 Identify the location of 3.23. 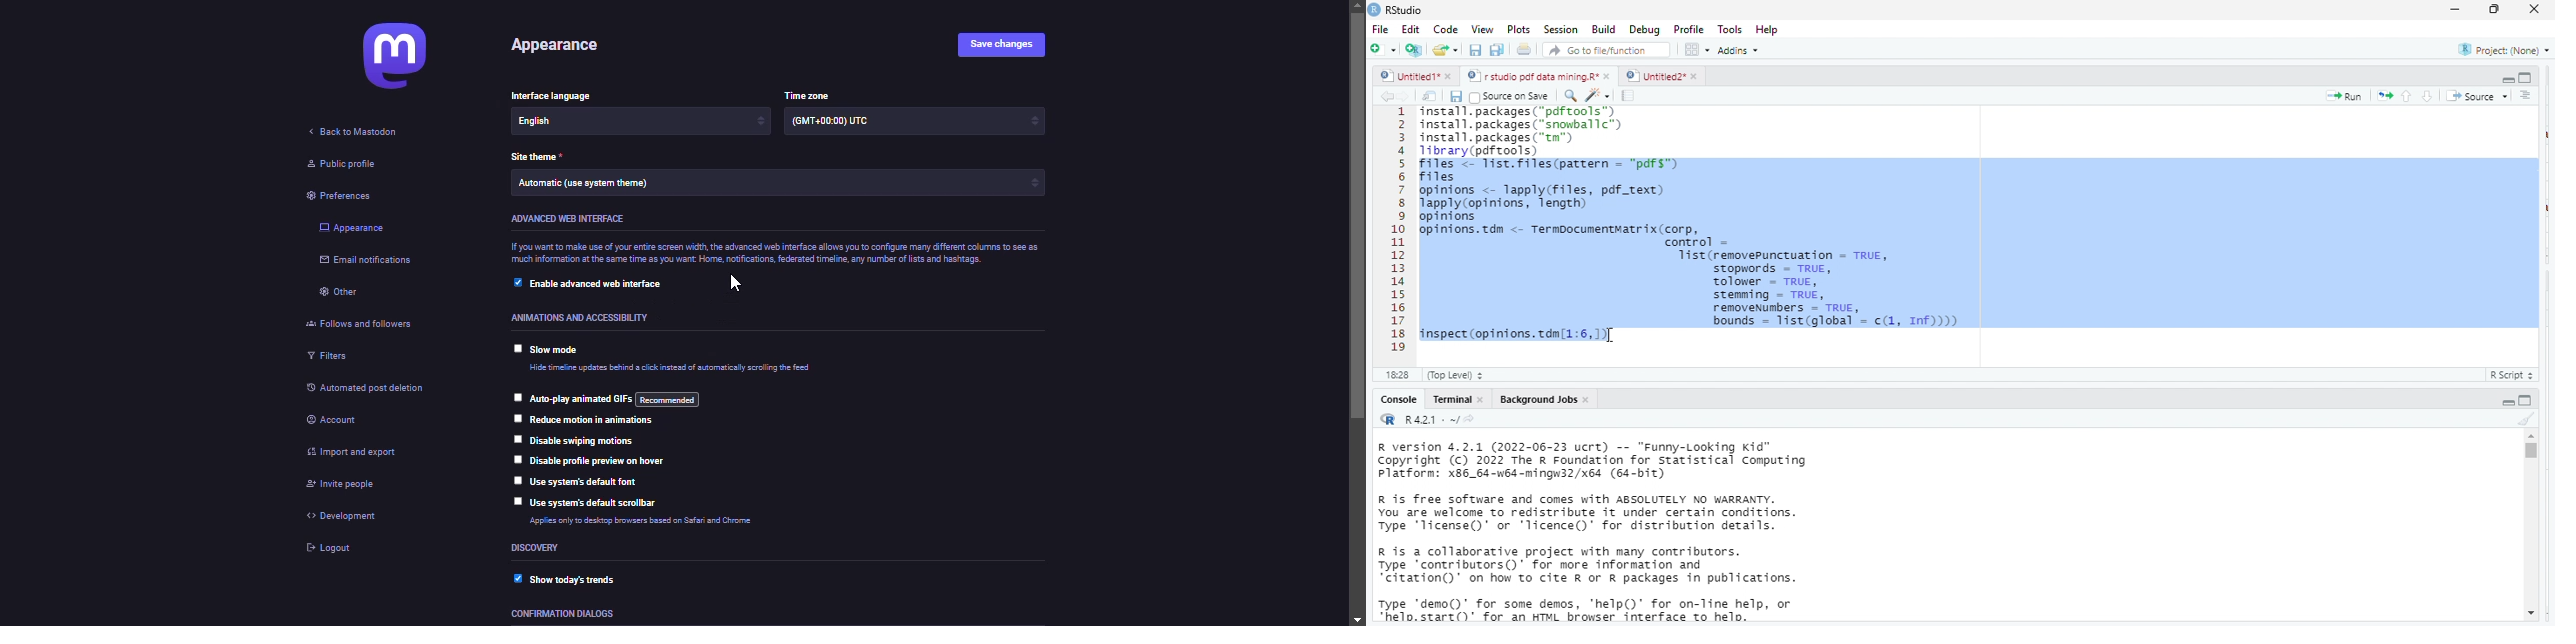
(1397, 373).